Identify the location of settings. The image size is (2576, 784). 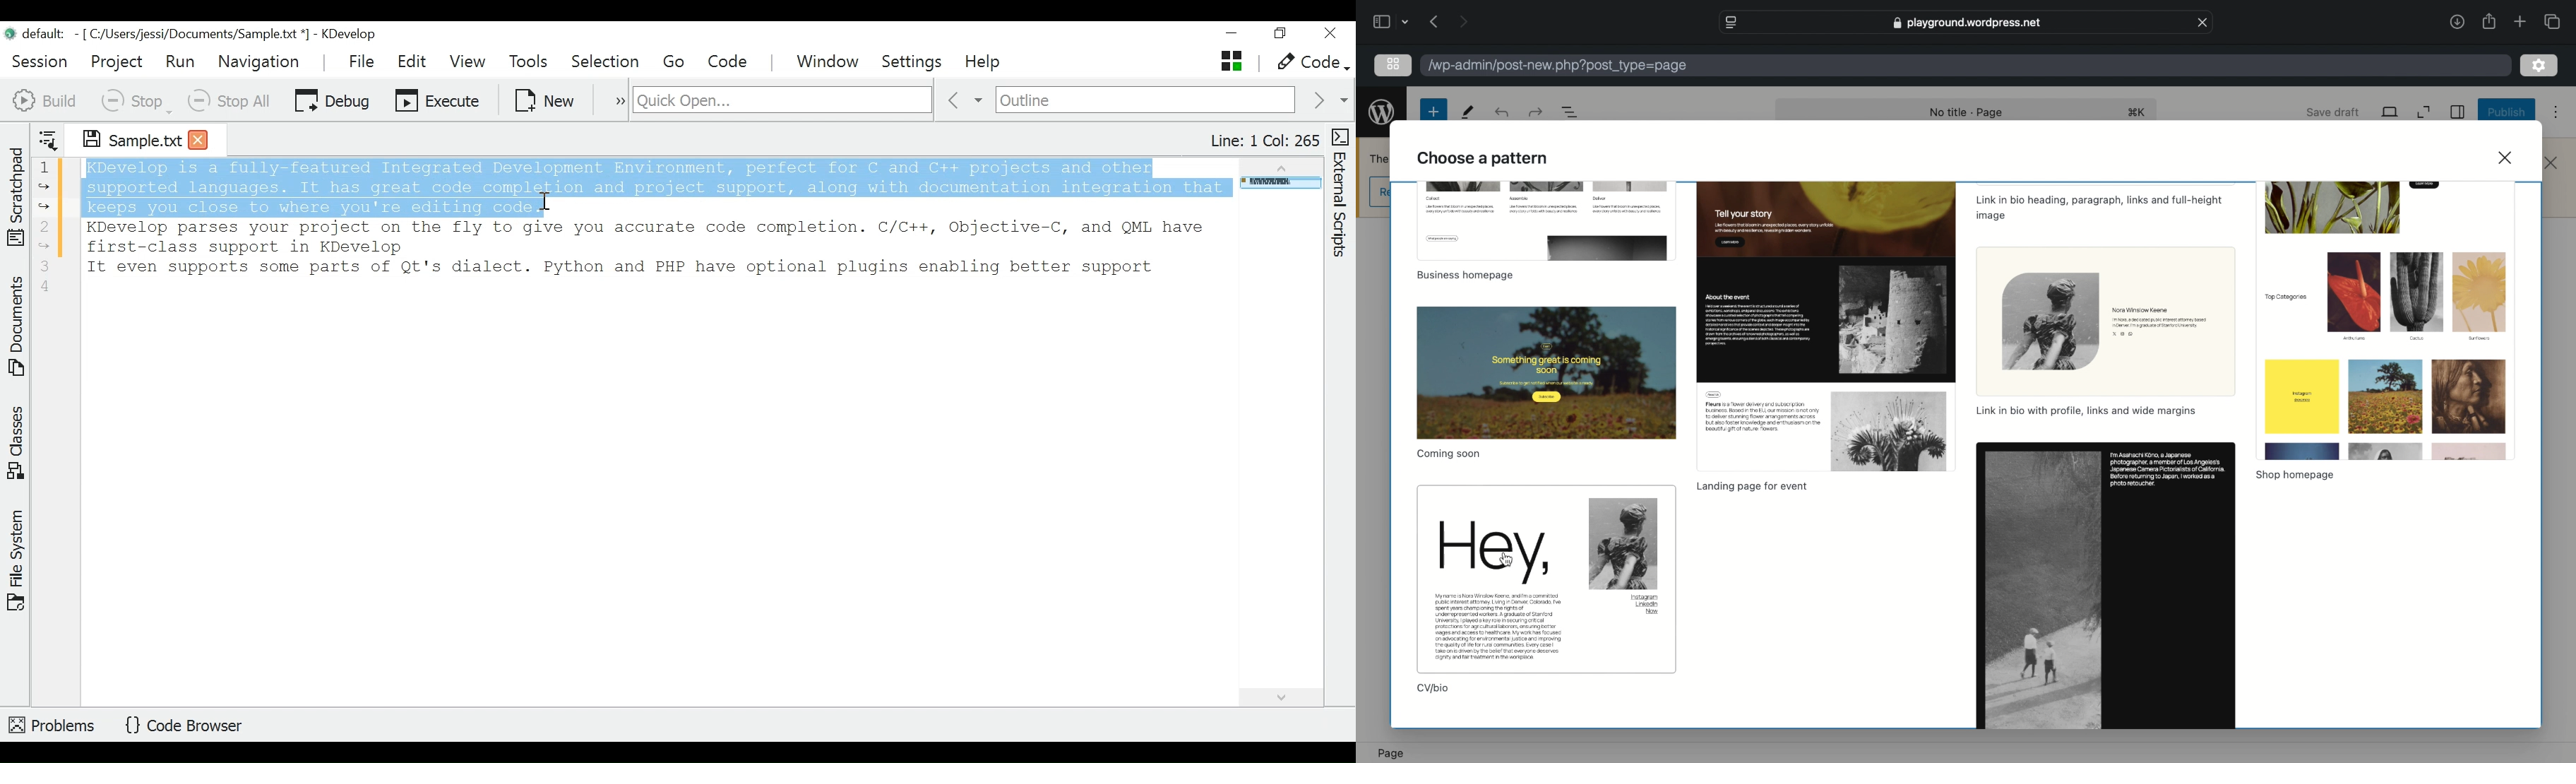
(2539, 66).